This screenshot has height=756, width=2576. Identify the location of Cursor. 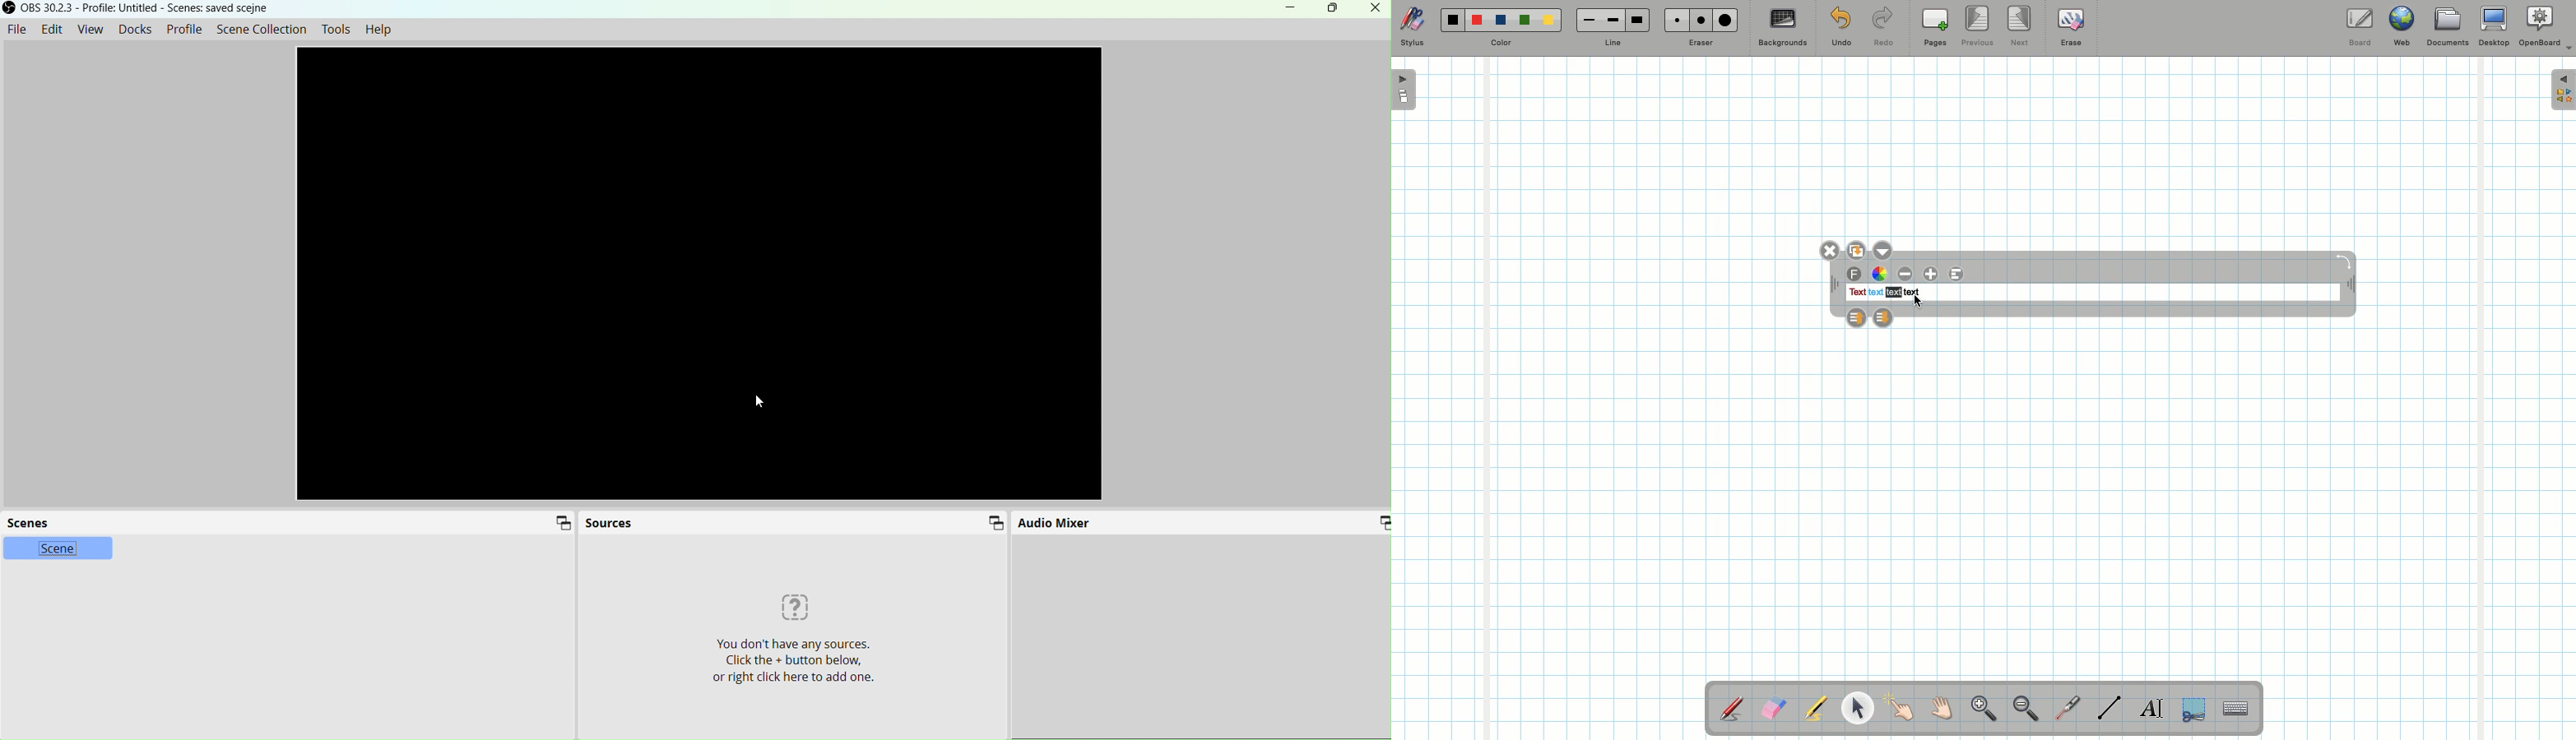
(758, 401).